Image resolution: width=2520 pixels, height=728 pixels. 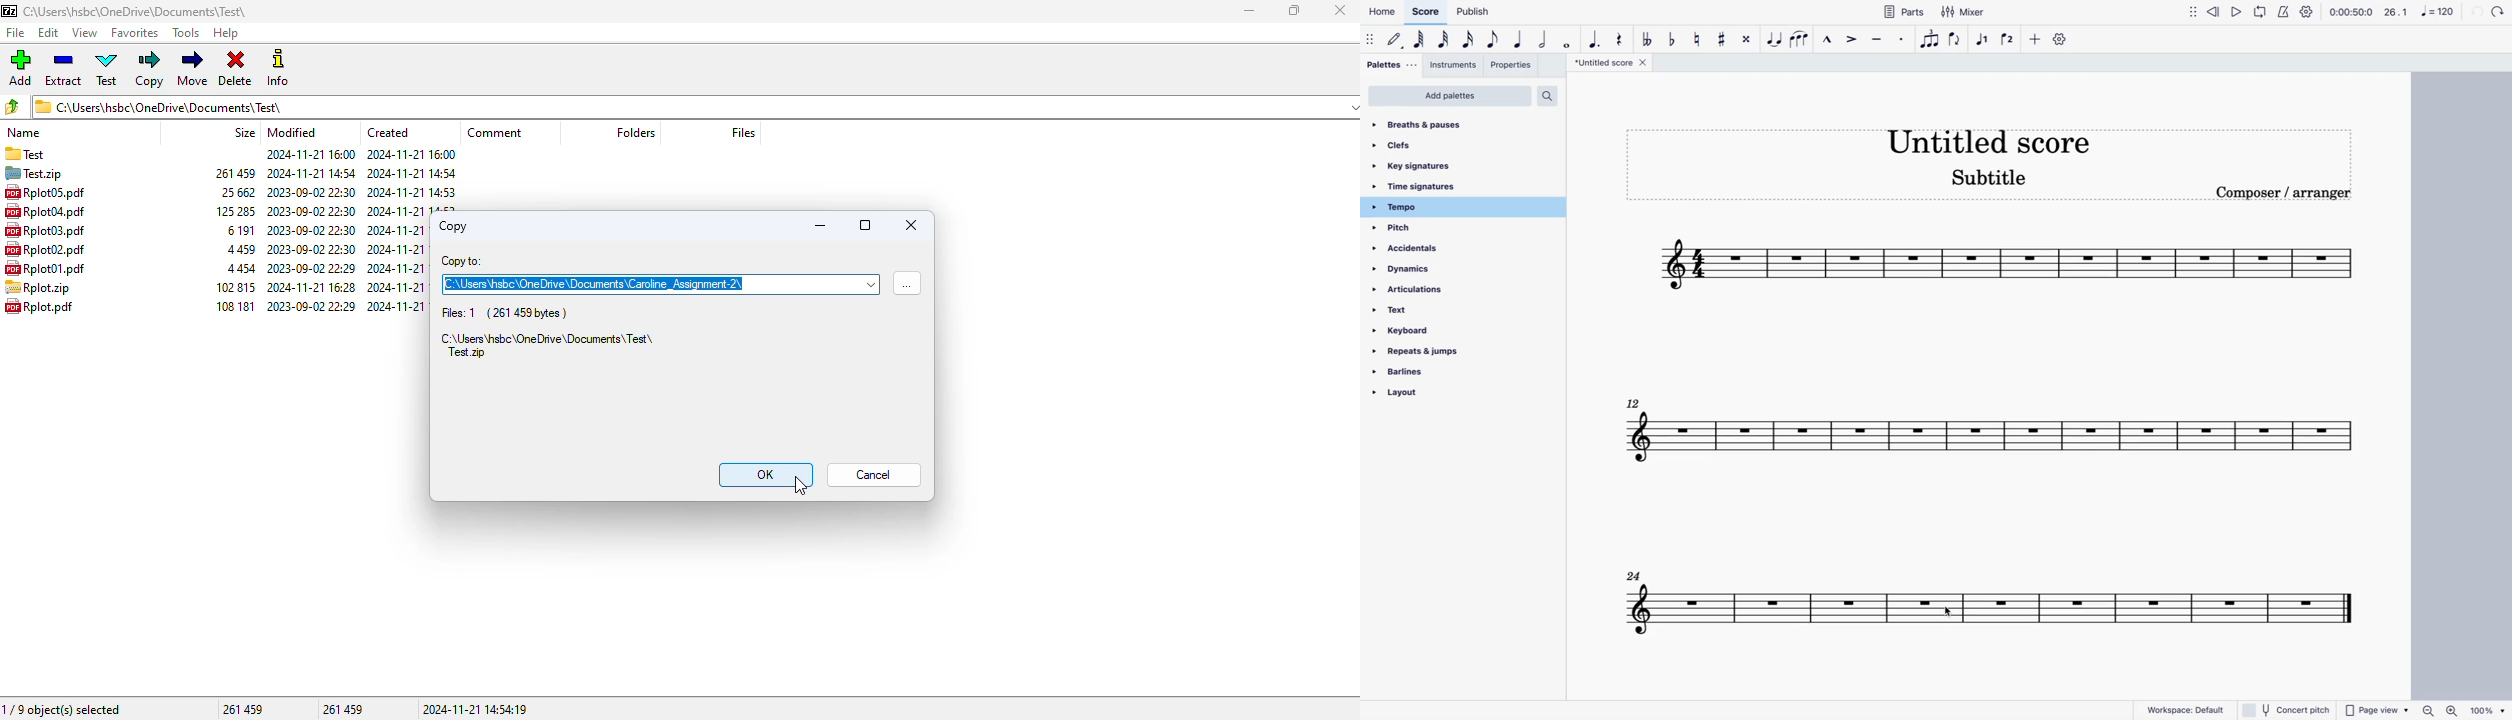 I want to click on created date & time, so click(x=397, y=268).